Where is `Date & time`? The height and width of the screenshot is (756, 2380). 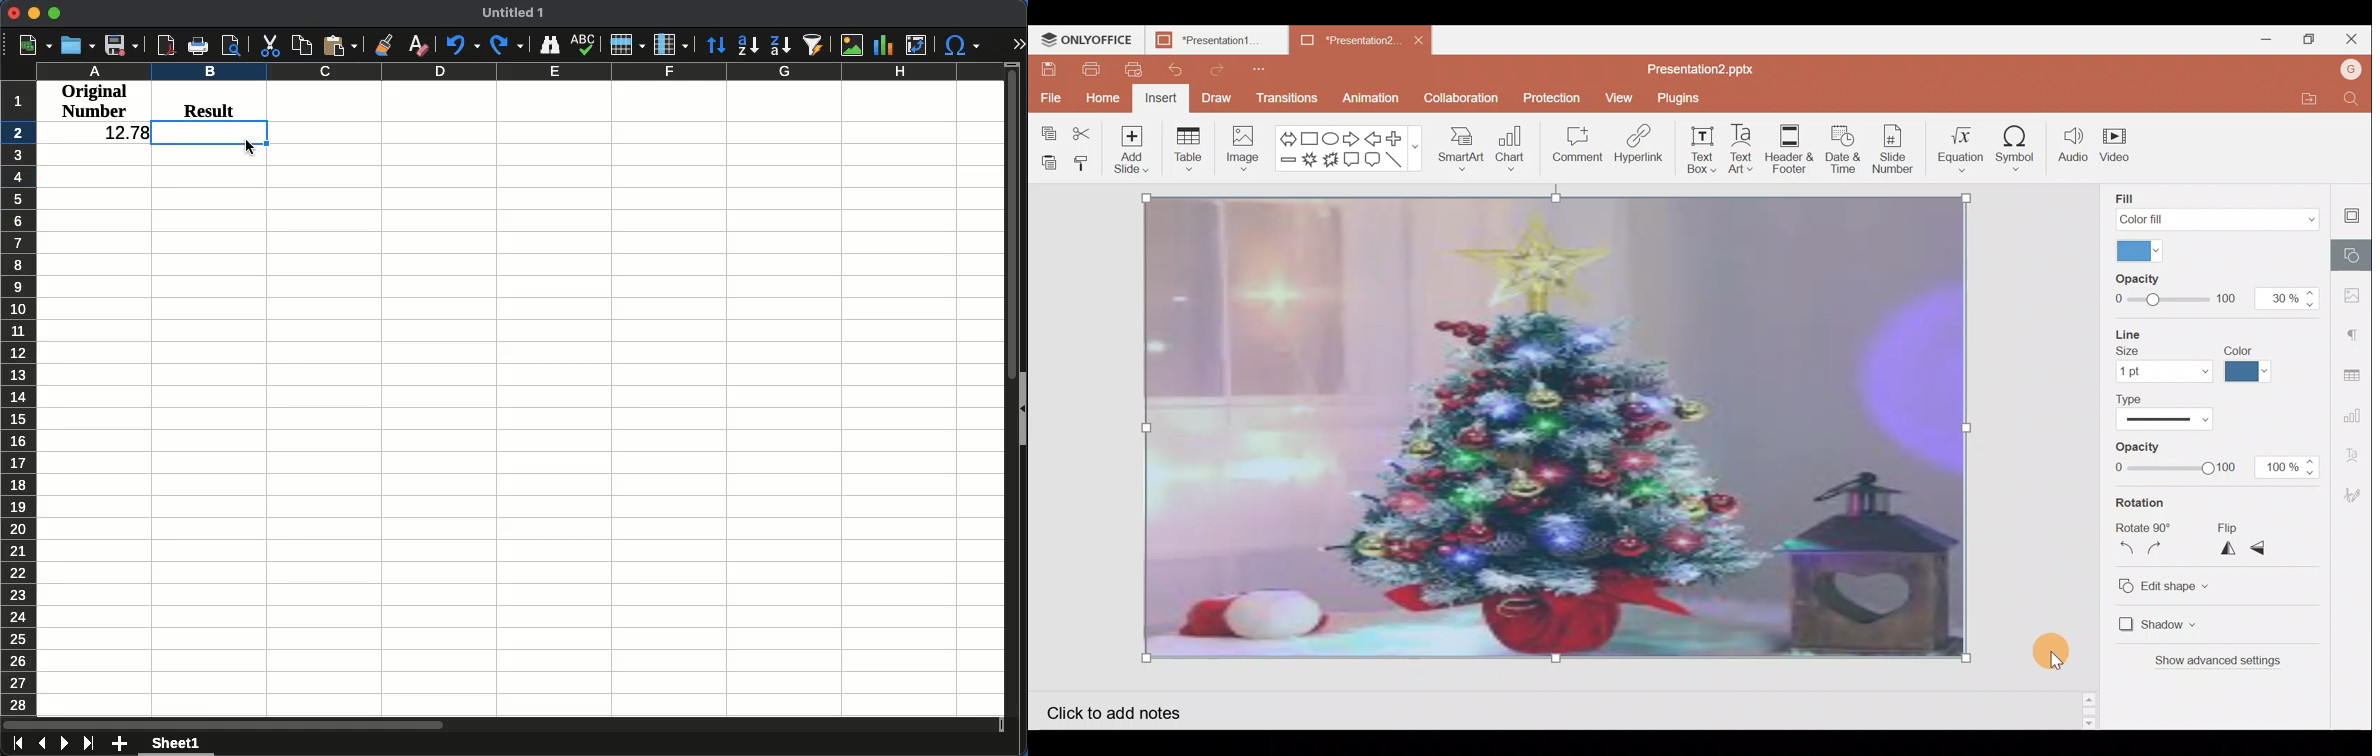
Date & time is located at coordinates (1843, 148).